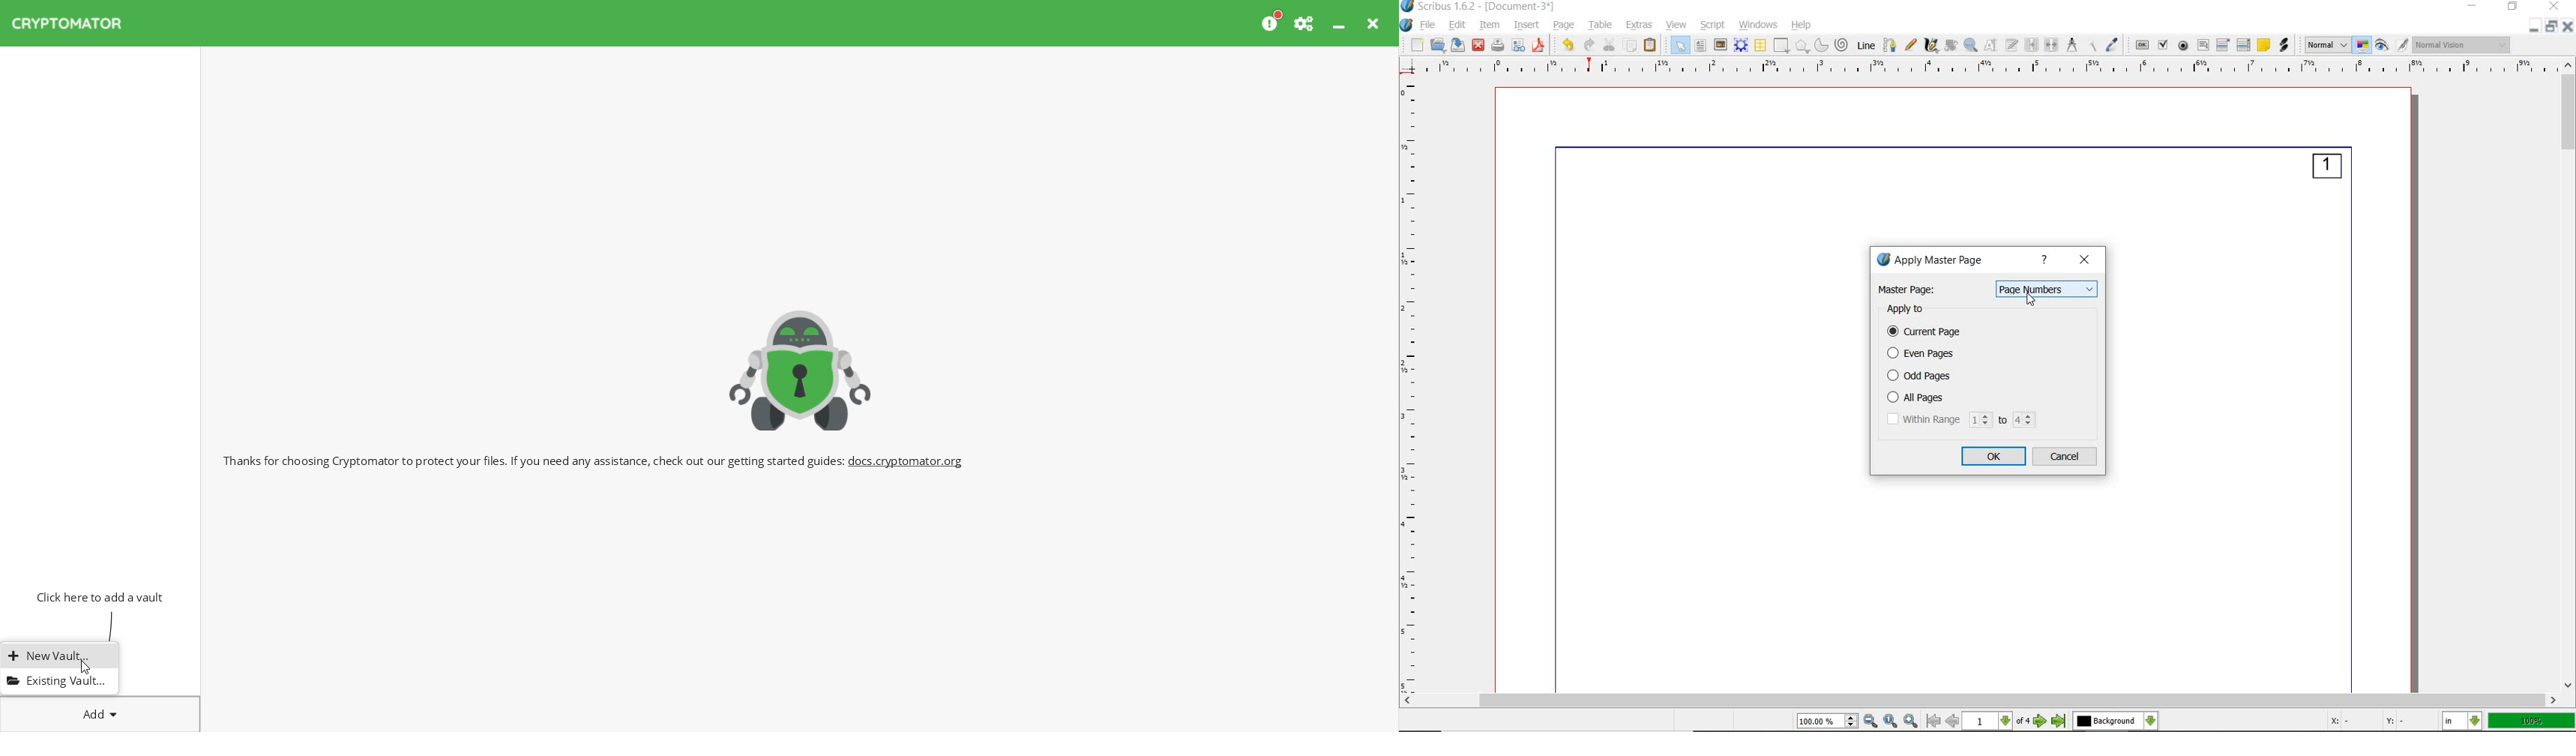 The width and height of the screenshot is (2576, 756). Describe the element at coordinates (1908, 289) in the screenshot. I see `Master page` at that location.